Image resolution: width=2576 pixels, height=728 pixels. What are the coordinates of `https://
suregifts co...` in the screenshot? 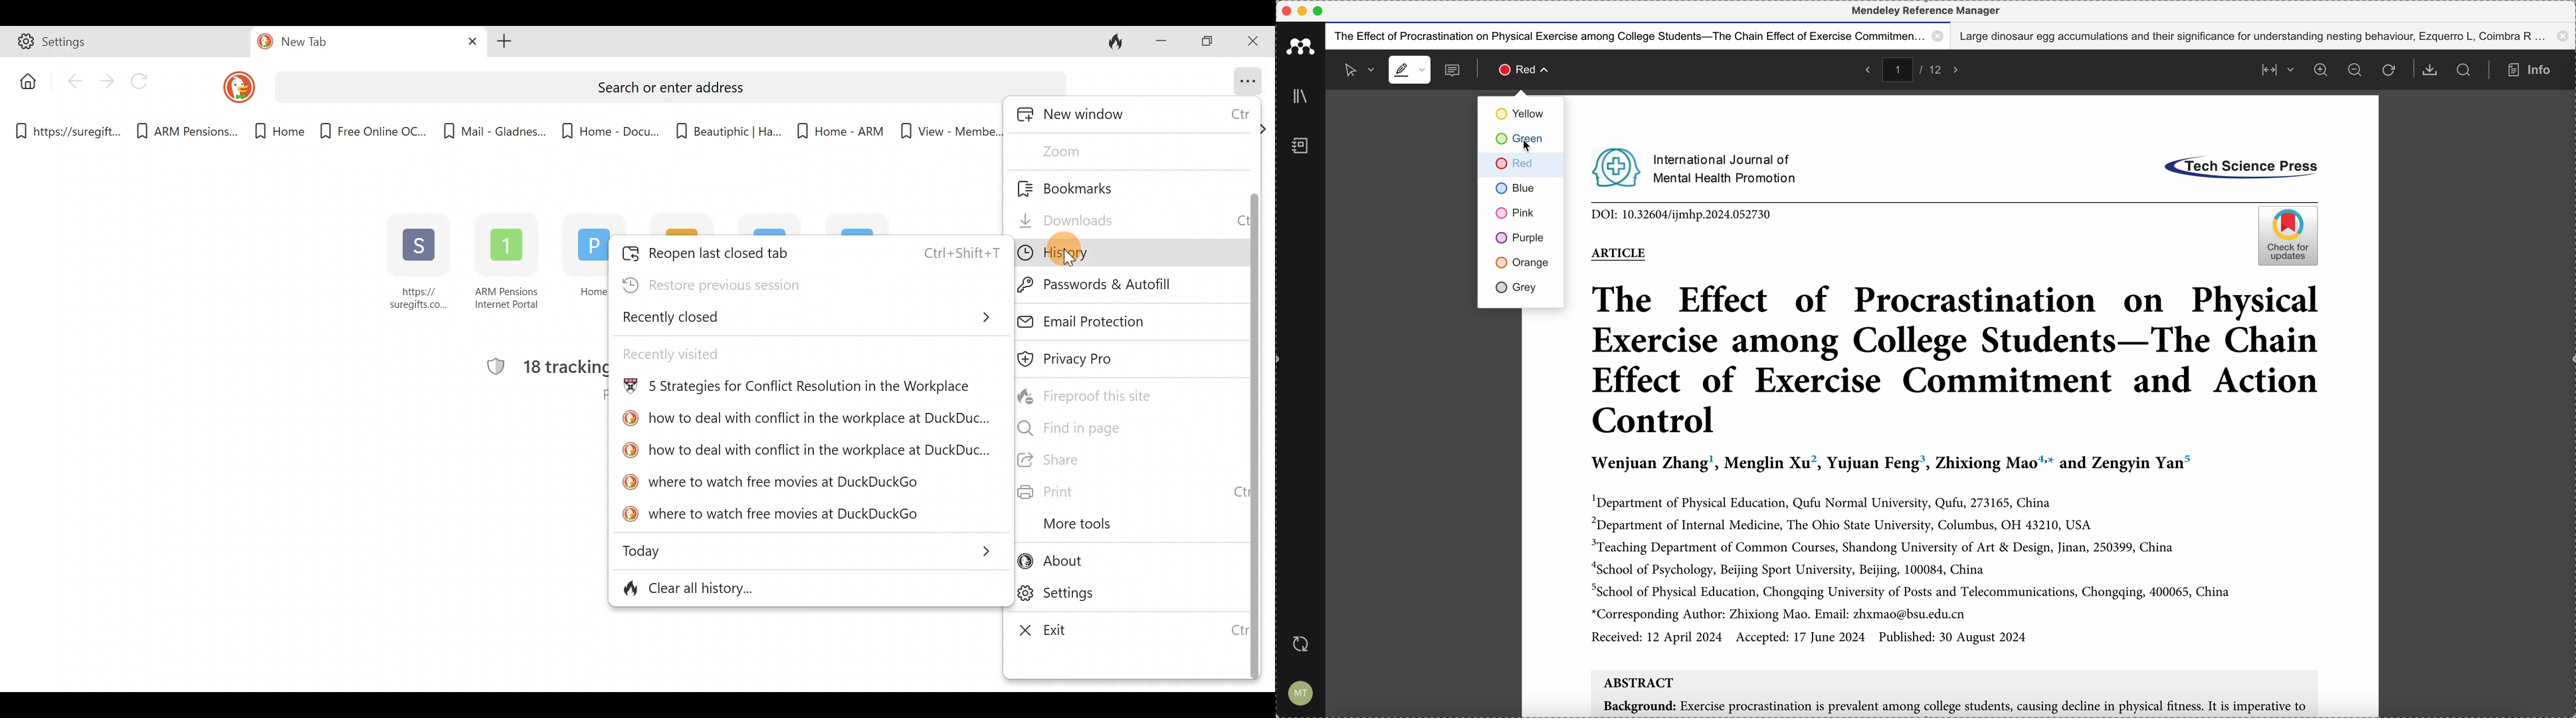 It's located at (419, 264).